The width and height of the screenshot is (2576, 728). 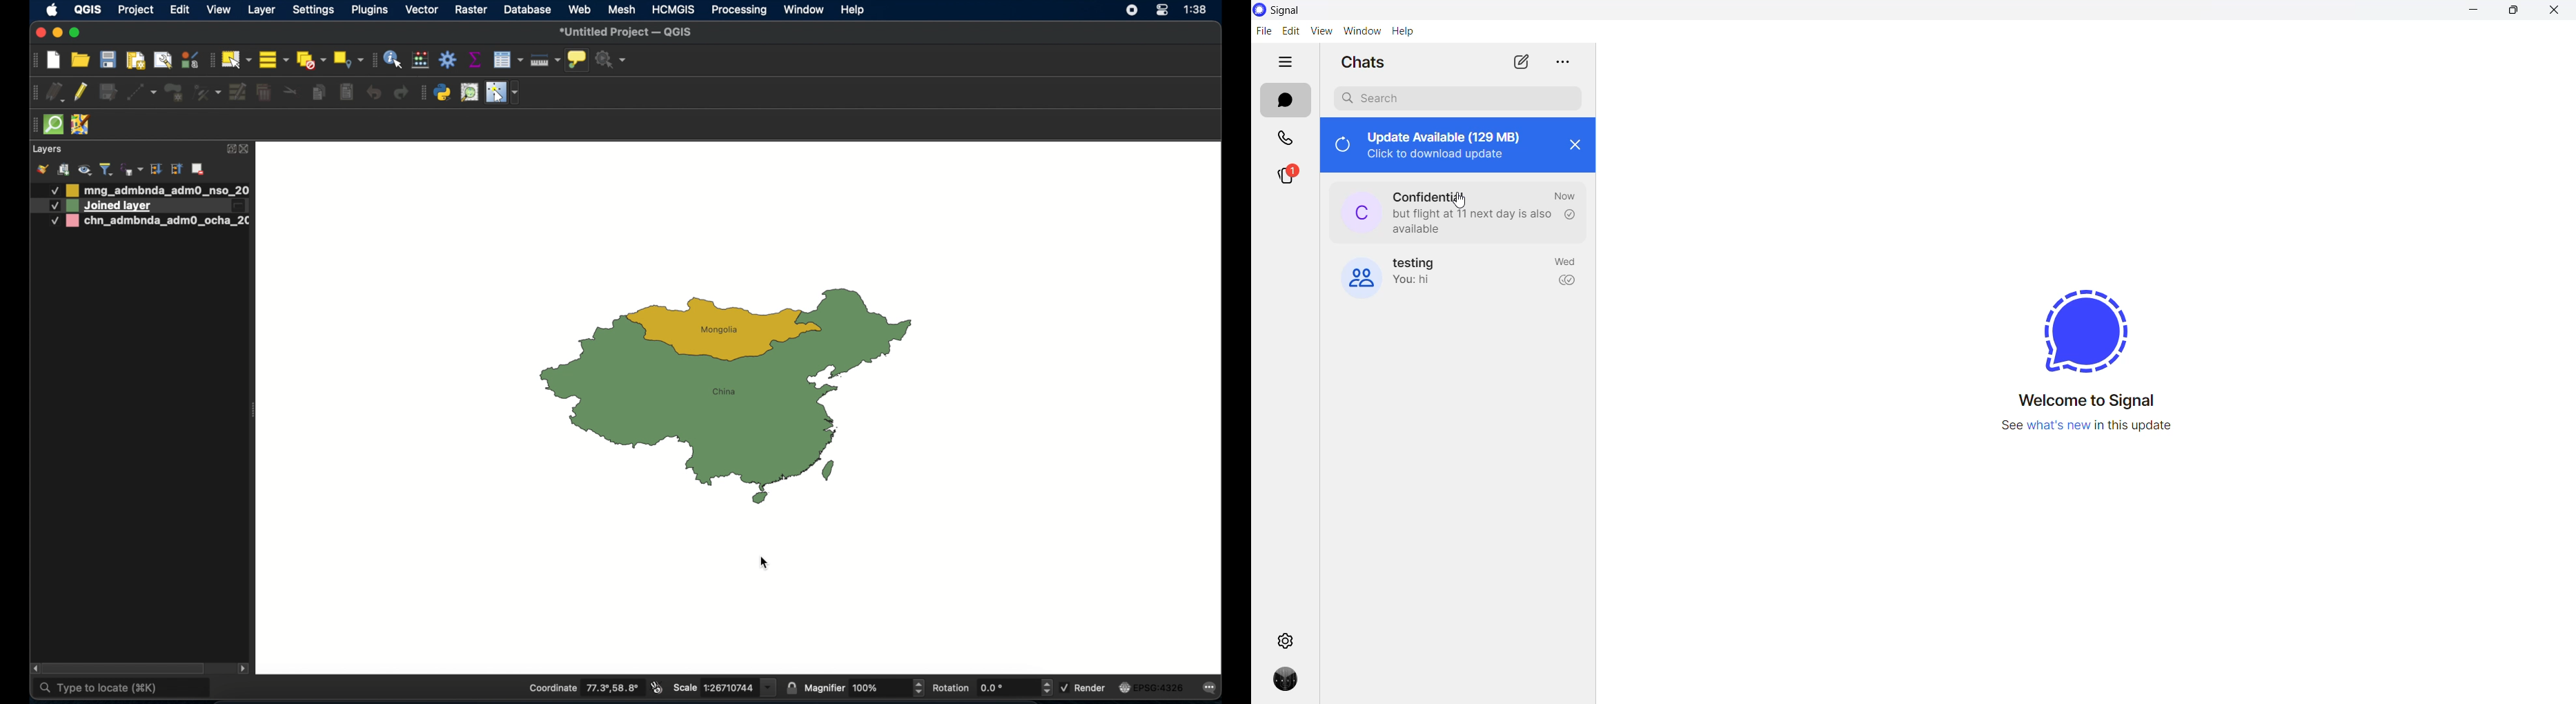 I want to click on apple icon, so click(x=51, y=10).